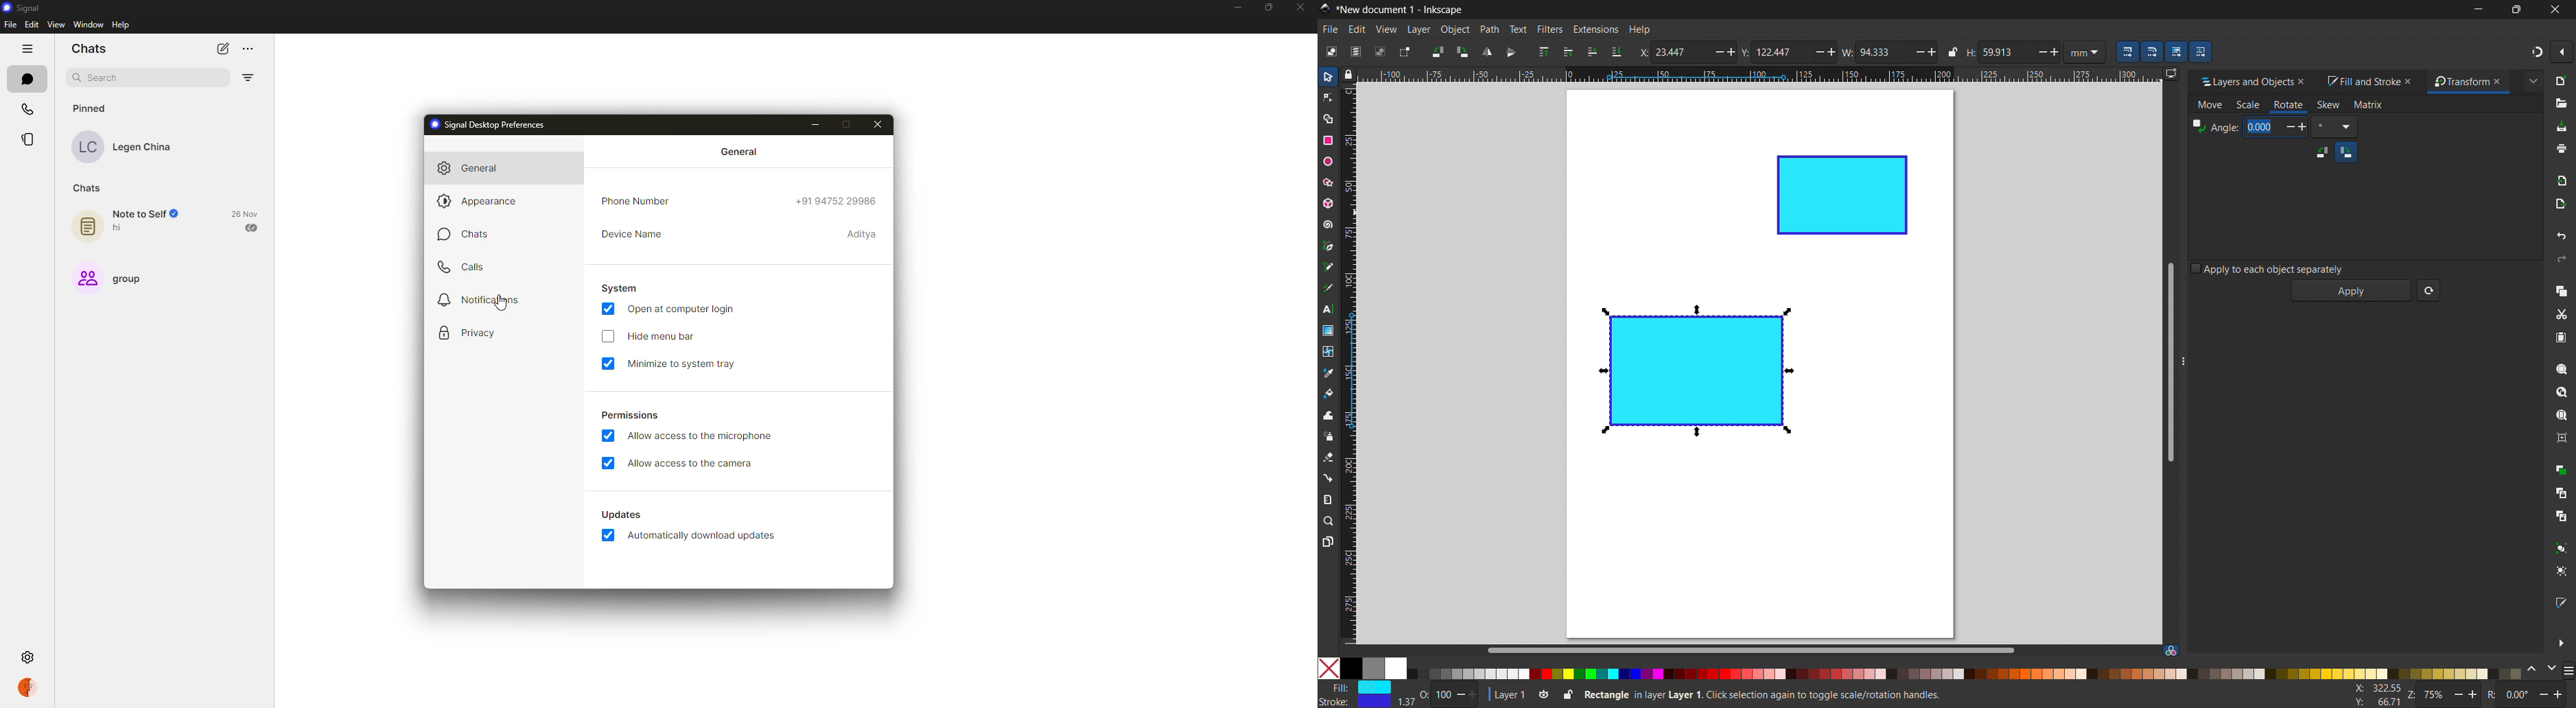 The image size is (2576, 728). I want to click on H: 59.913, so click(1993, 52).